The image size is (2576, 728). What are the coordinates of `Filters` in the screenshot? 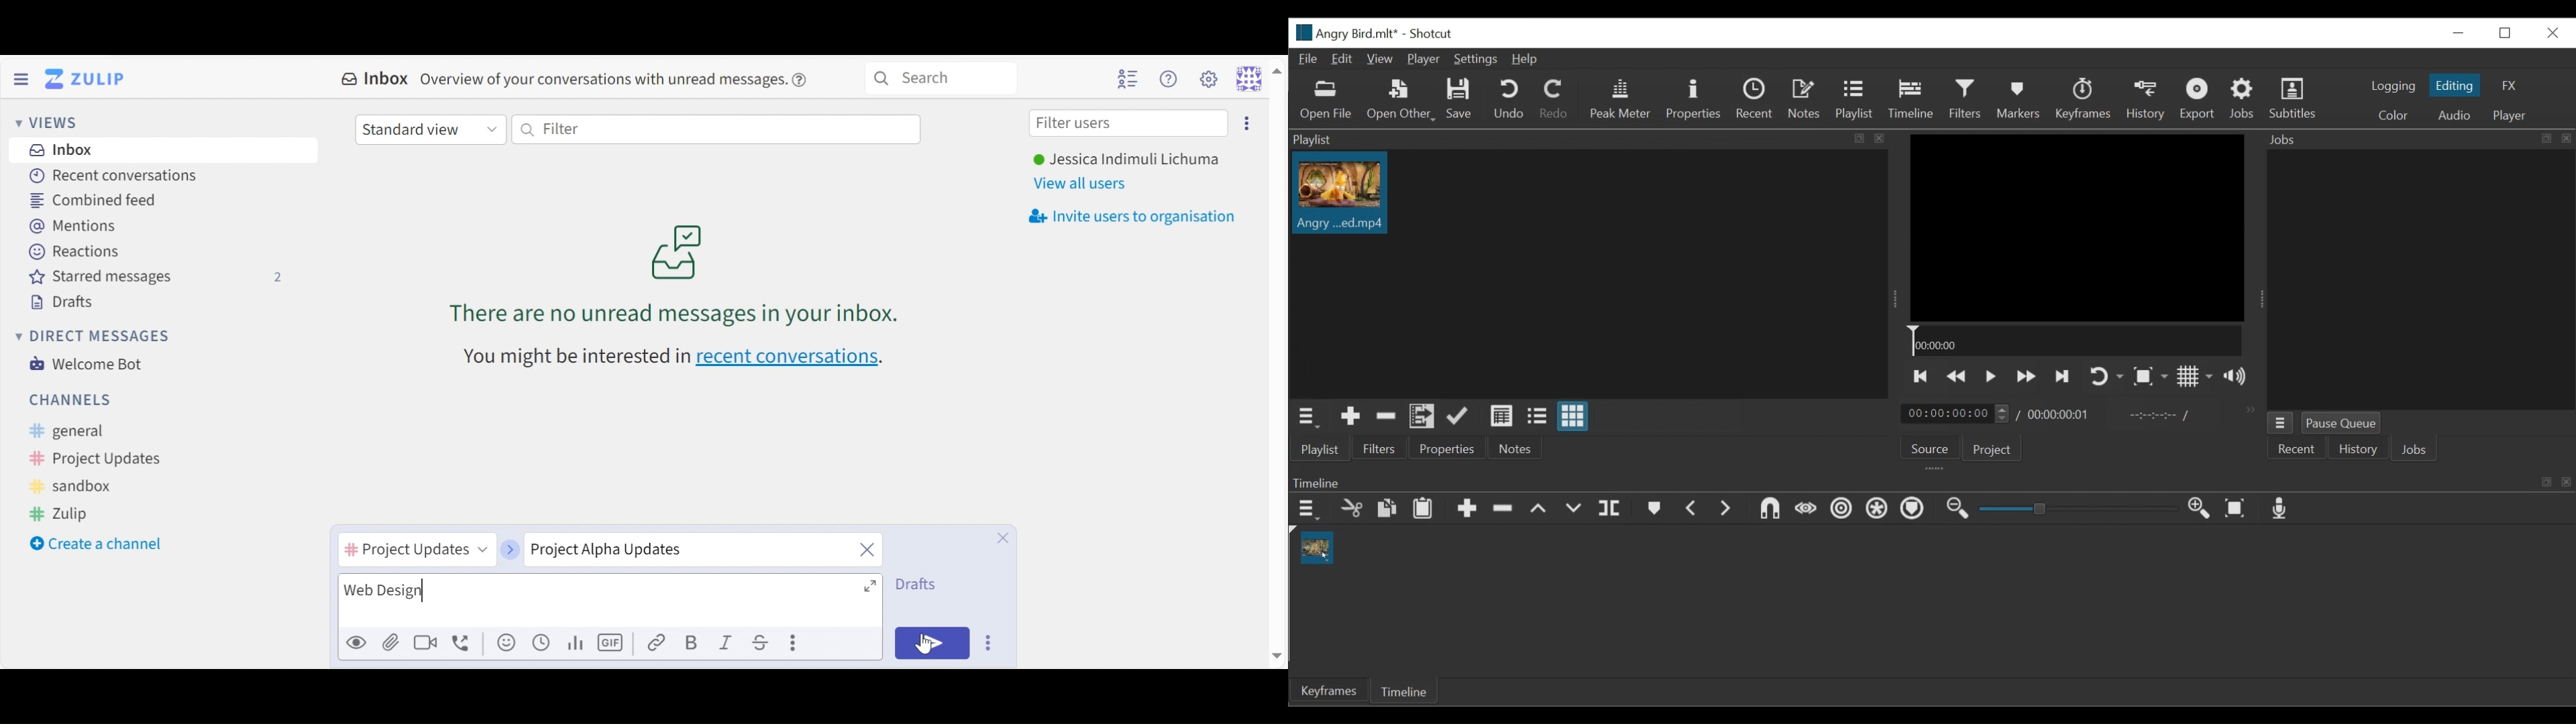 It's located at (1381, 448).